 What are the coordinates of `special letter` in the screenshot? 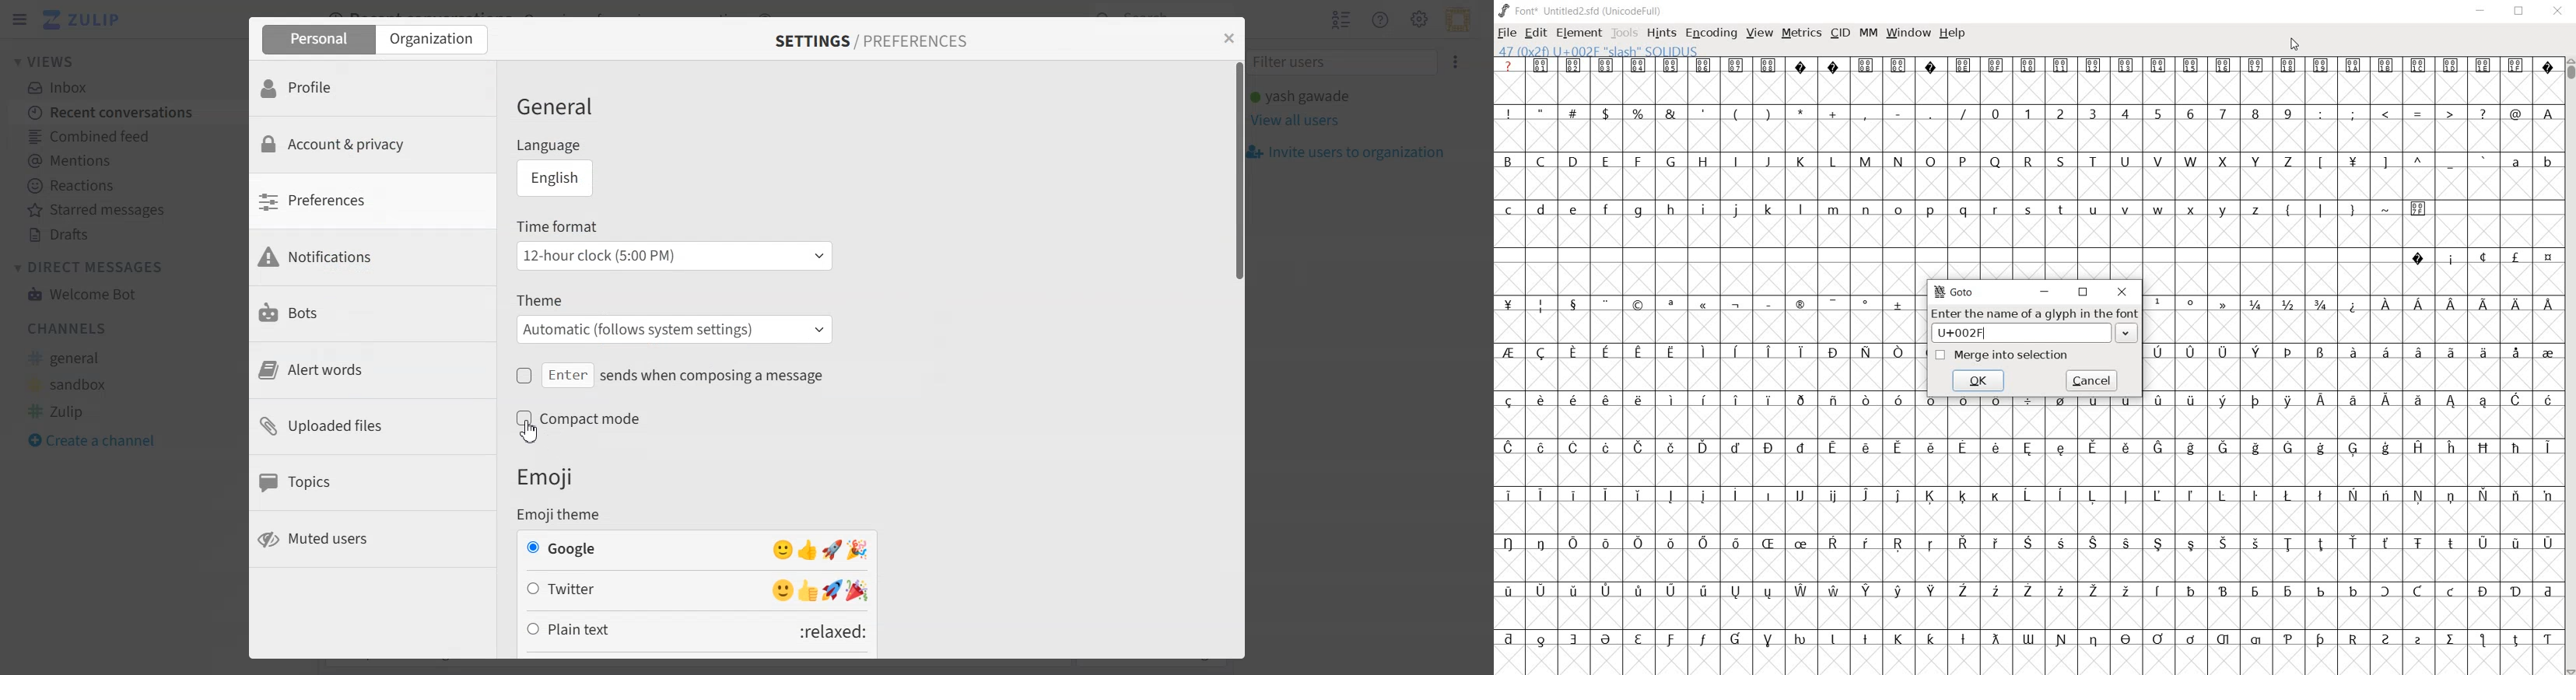 It's located at (2350, 399).